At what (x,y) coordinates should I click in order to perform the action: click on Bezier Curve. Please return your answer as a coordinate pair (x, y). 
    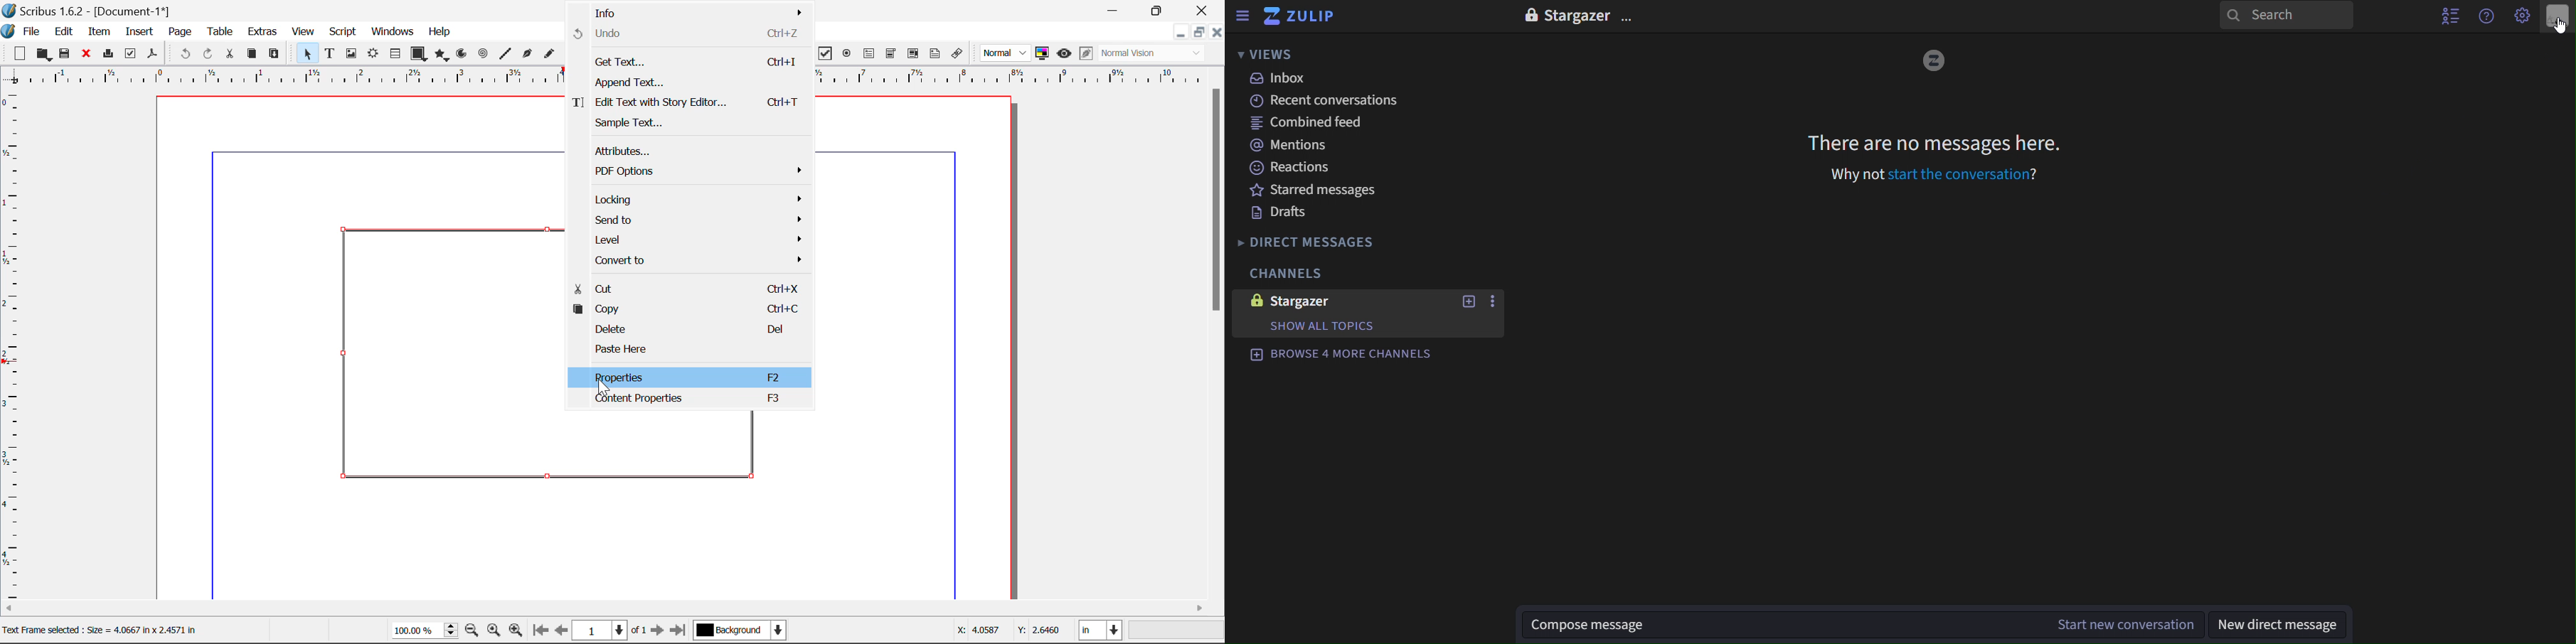
    Looking at the image, I should click on (526, 54).